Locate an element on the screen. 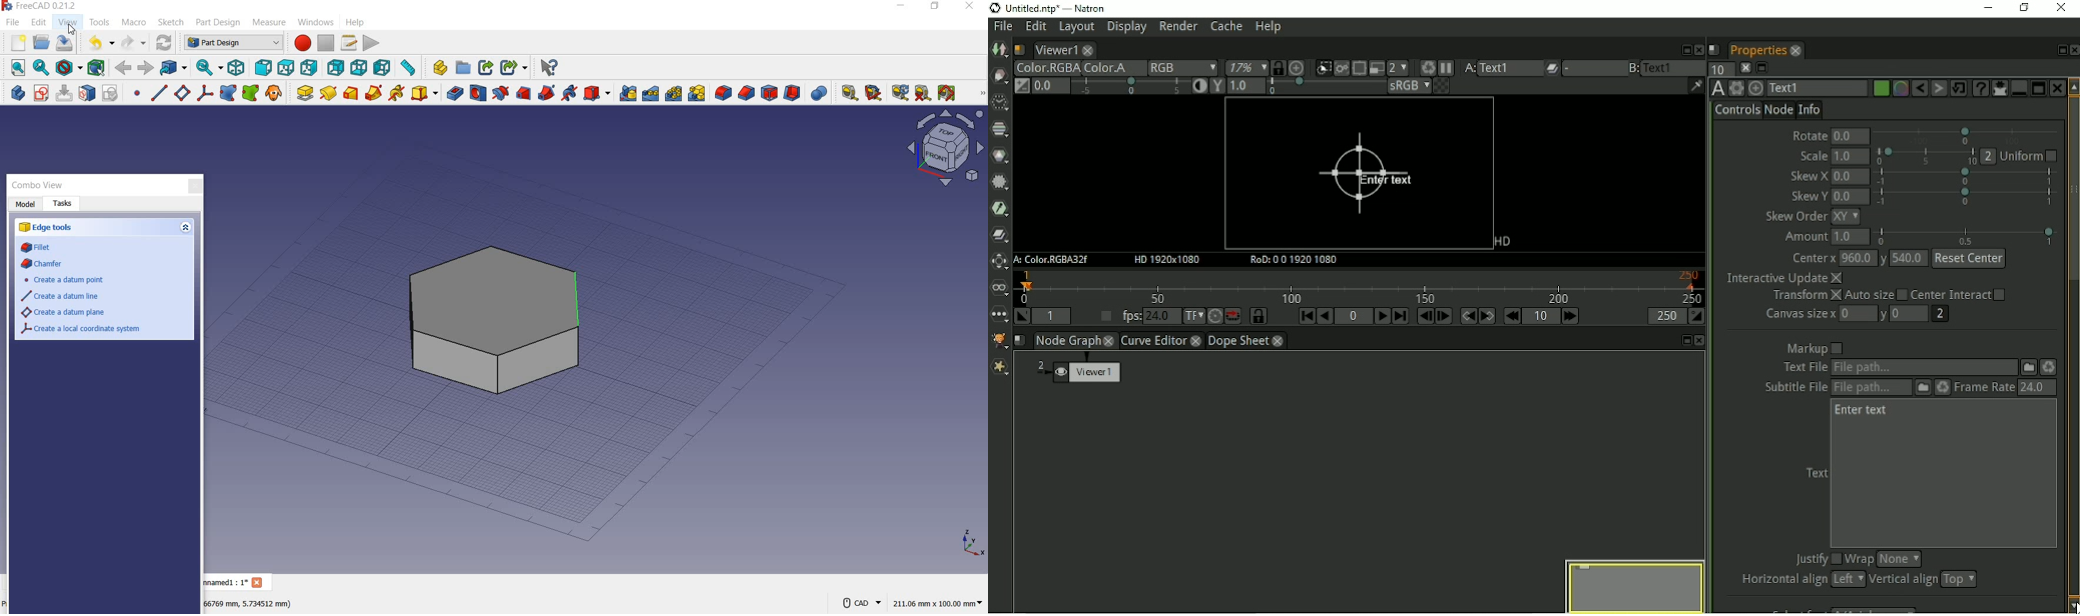 The height and width of the screenshot is (616, 2100). refresh is located at coordinates (163, 43).